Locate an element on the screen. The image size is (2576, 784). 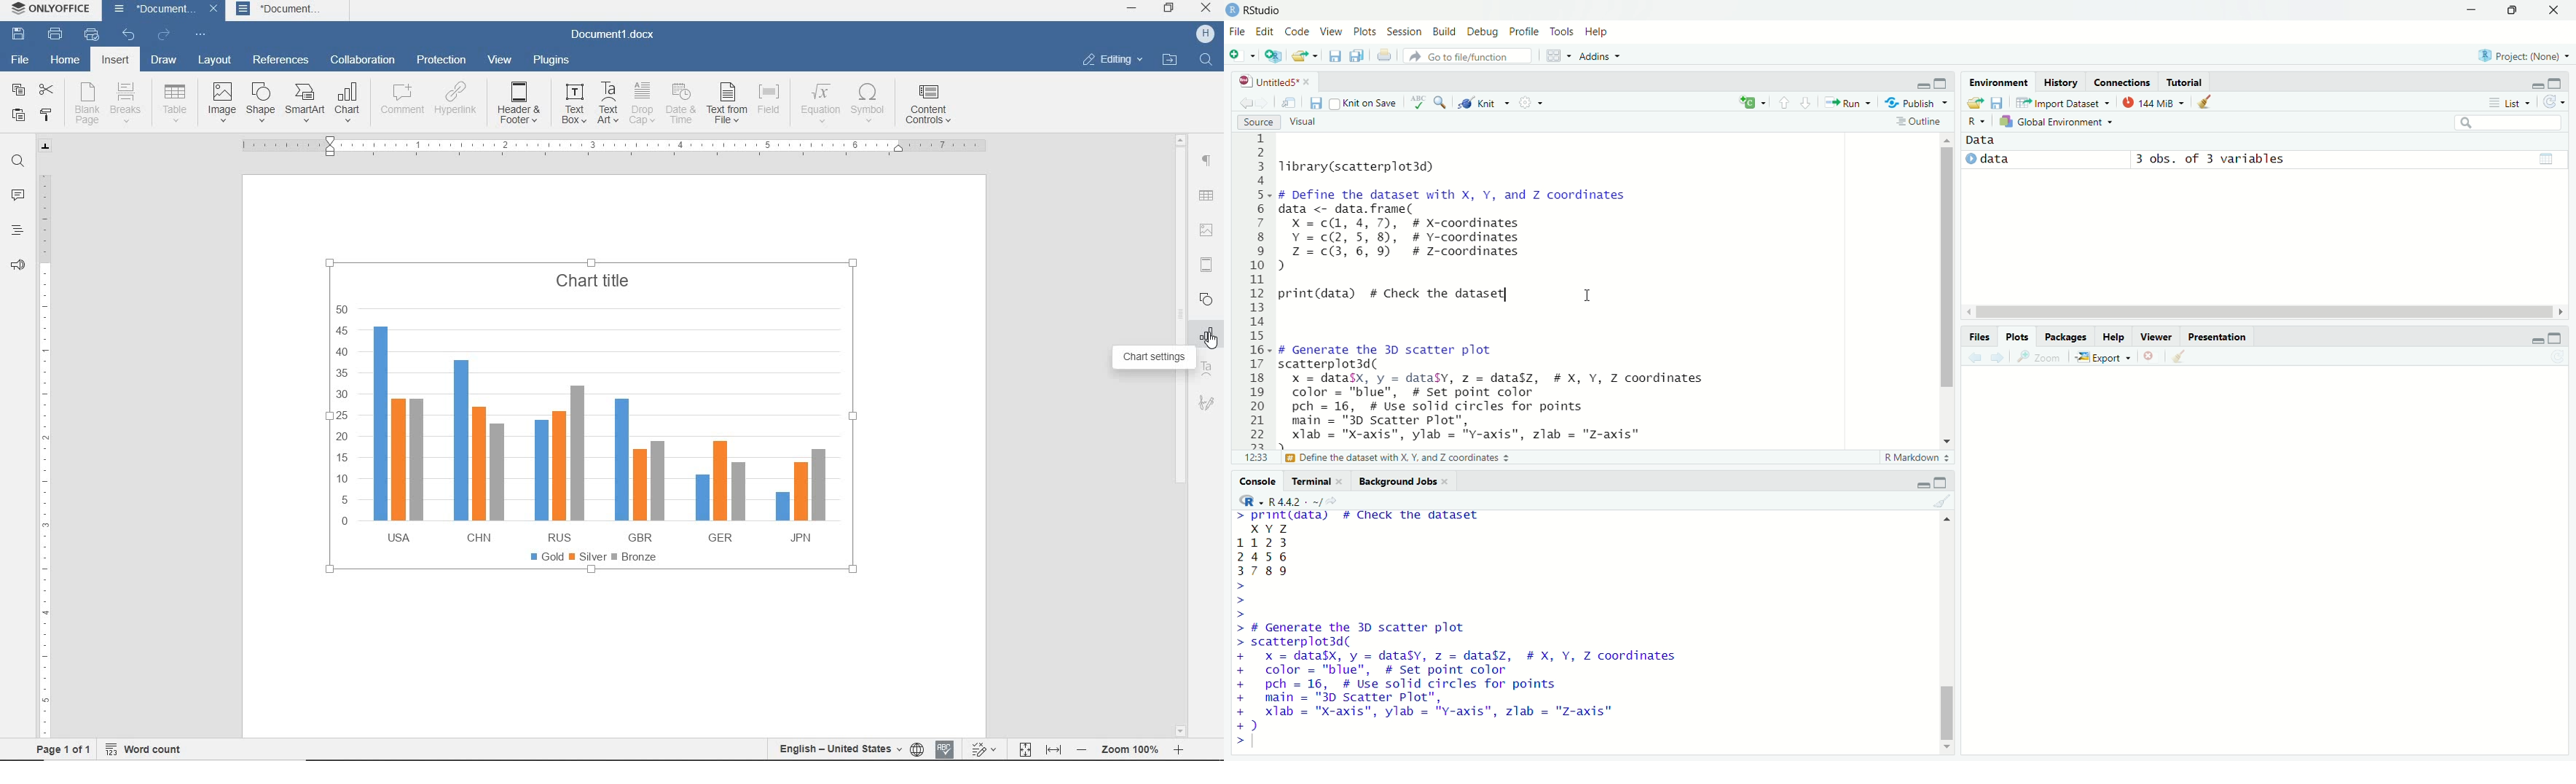
cursor is located at coordinates (1209, 343).